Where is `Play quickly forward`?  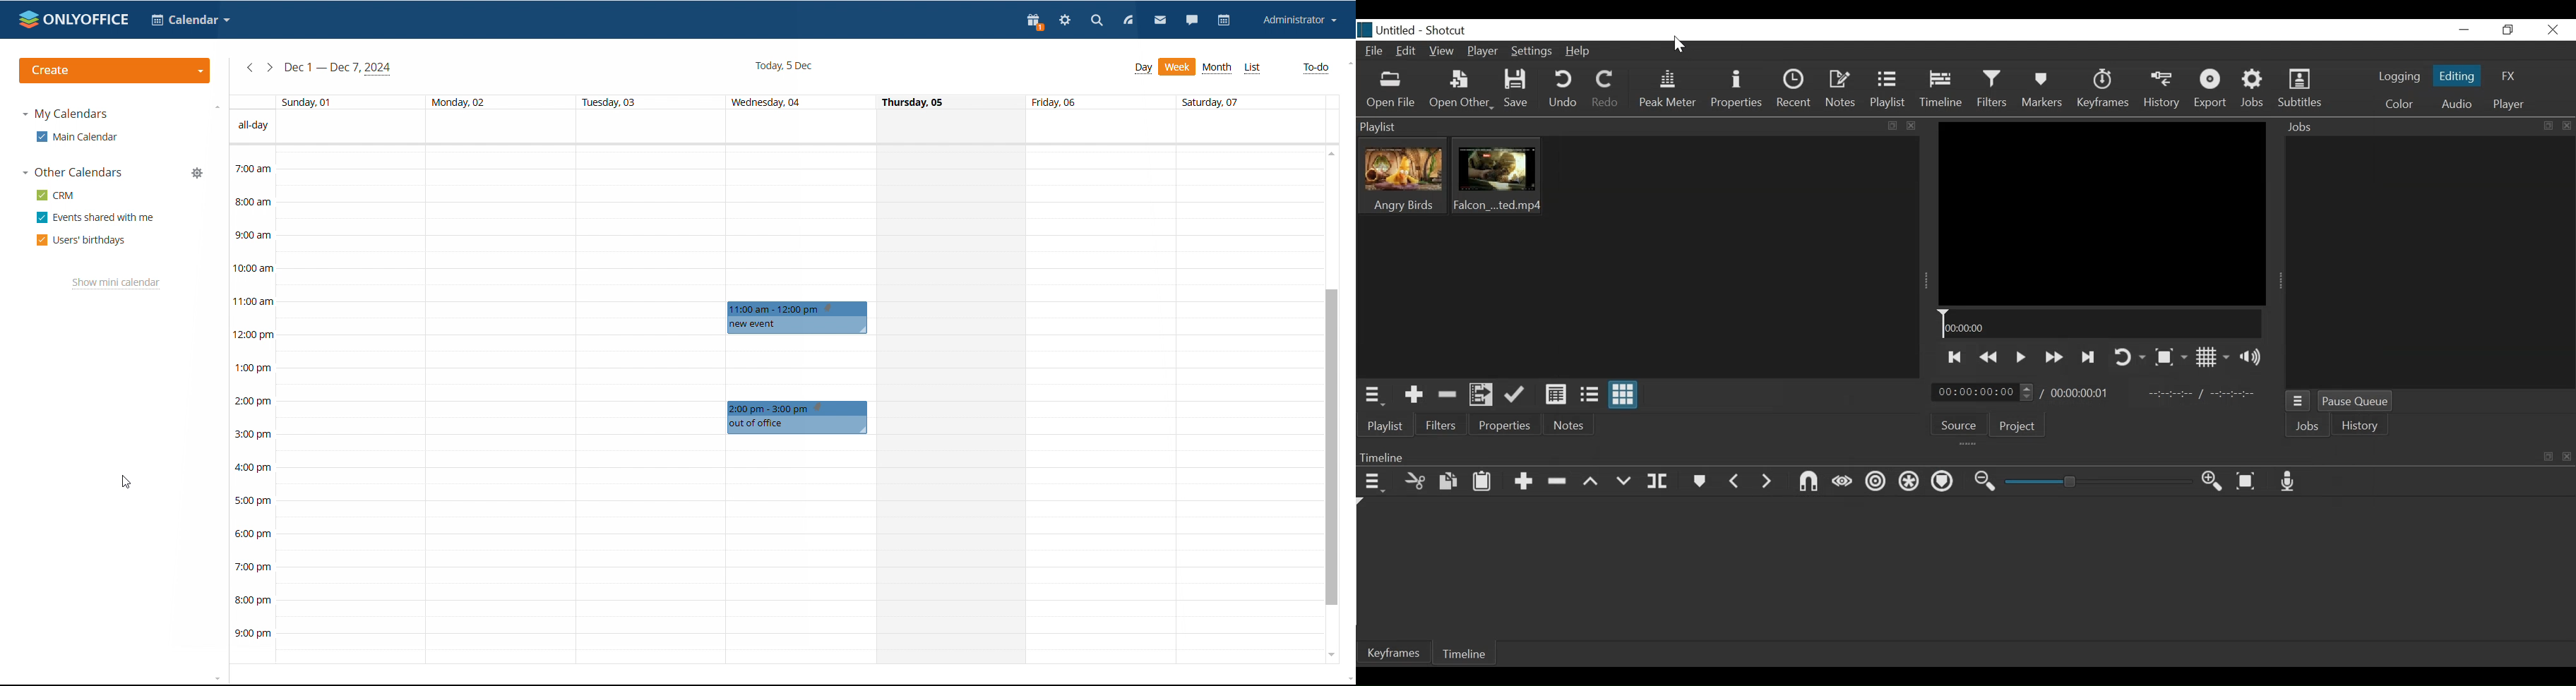 Play quickly forward is located at coordinates (2054, 357).